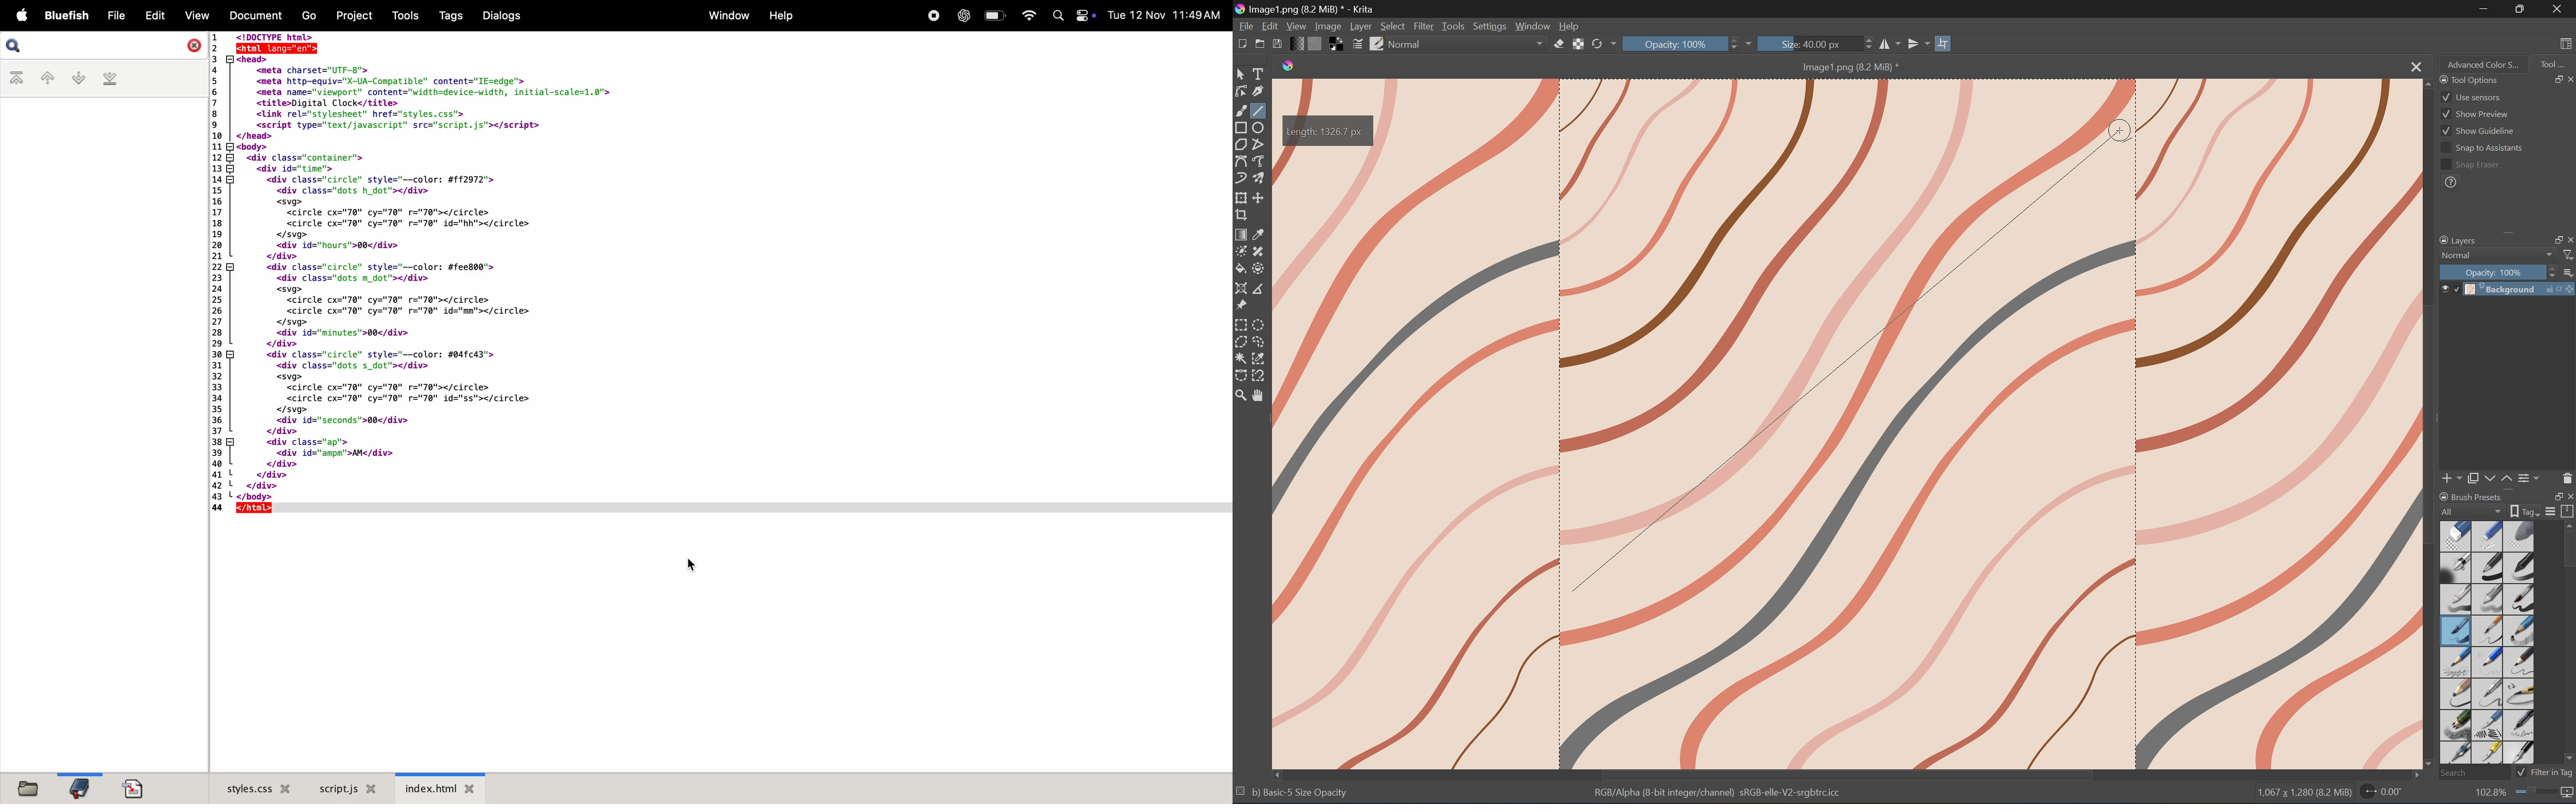 The image size is (2576, 812). What do you see at coordinates (1356, 46) in the screenshot?
I see `Edit brush settings` at bounding box center [1356, 46].